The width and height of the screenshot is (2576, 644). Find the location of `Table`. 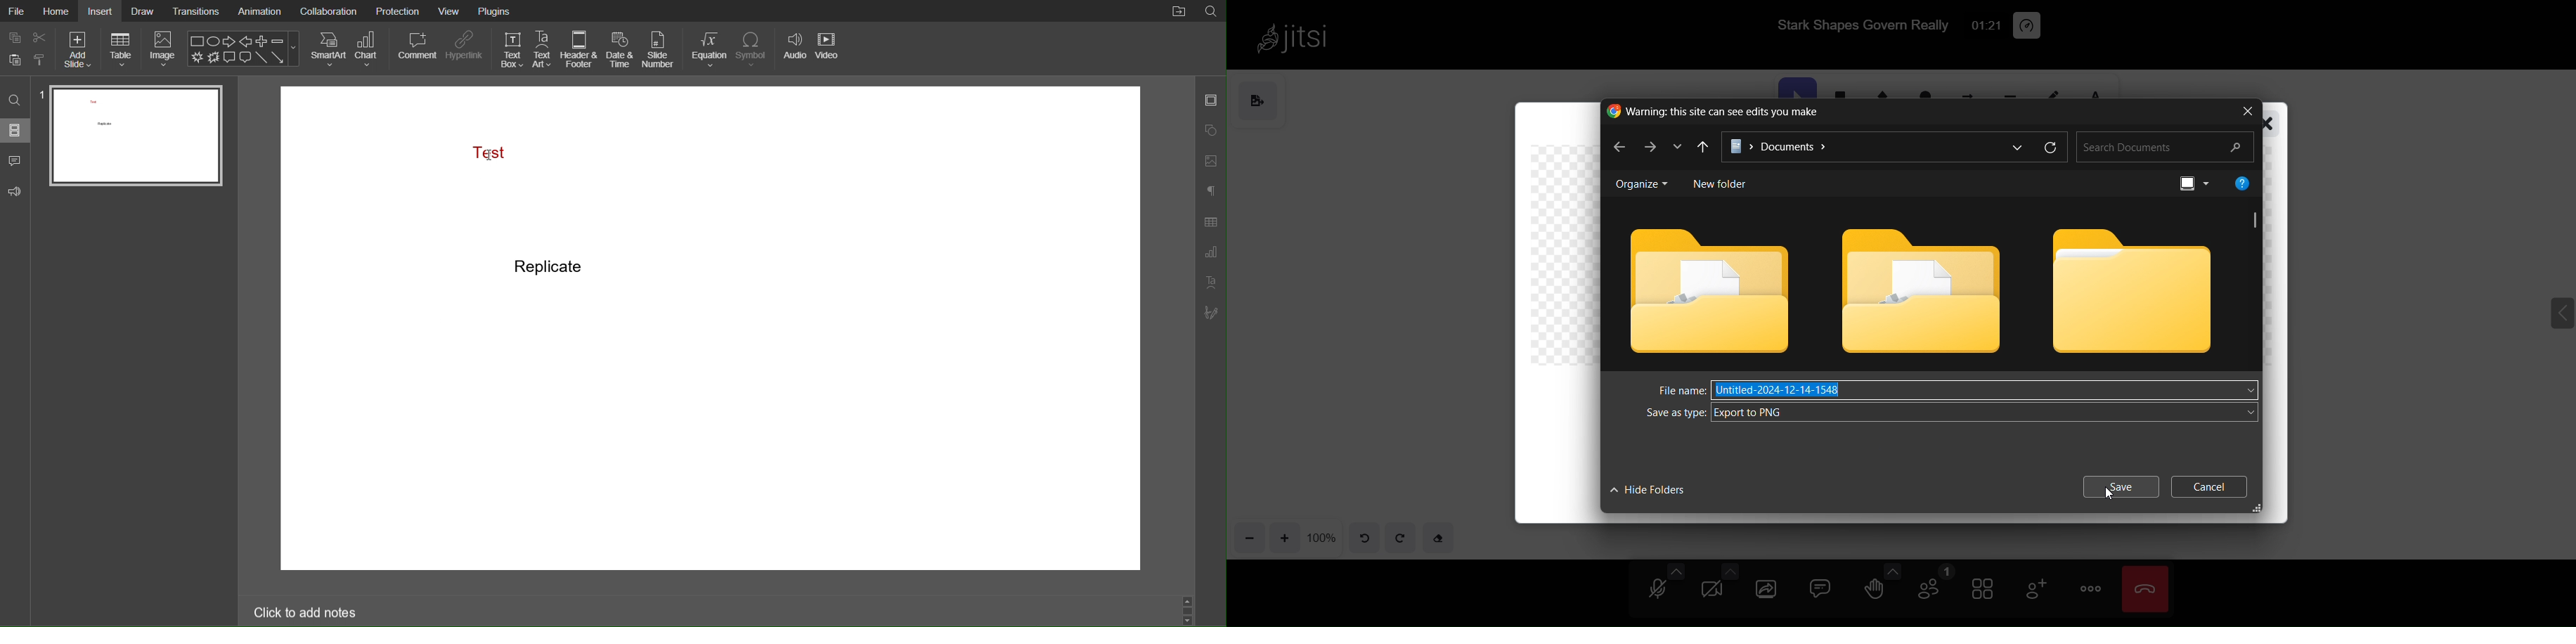

Table is located at coordinates (122, 50).